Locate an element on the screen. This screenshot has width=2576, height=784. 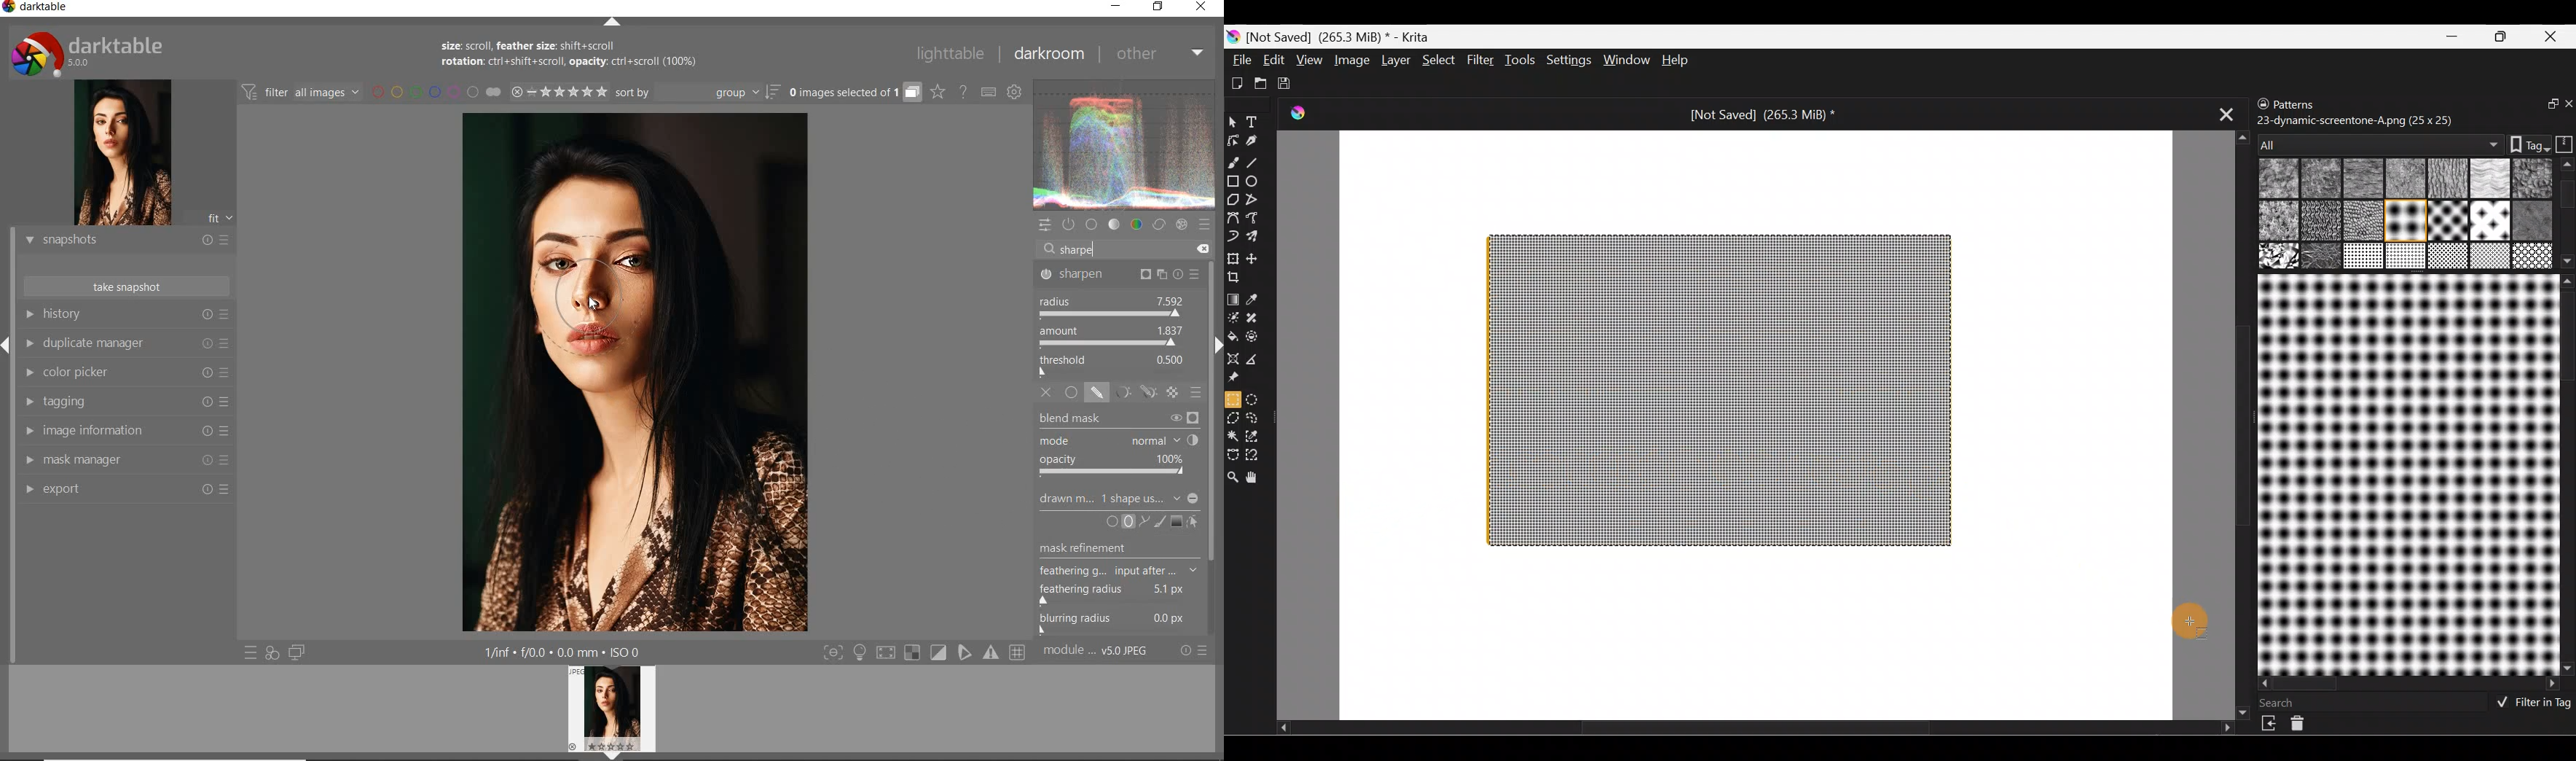
Minimize is located at coordinates (2453, 36).